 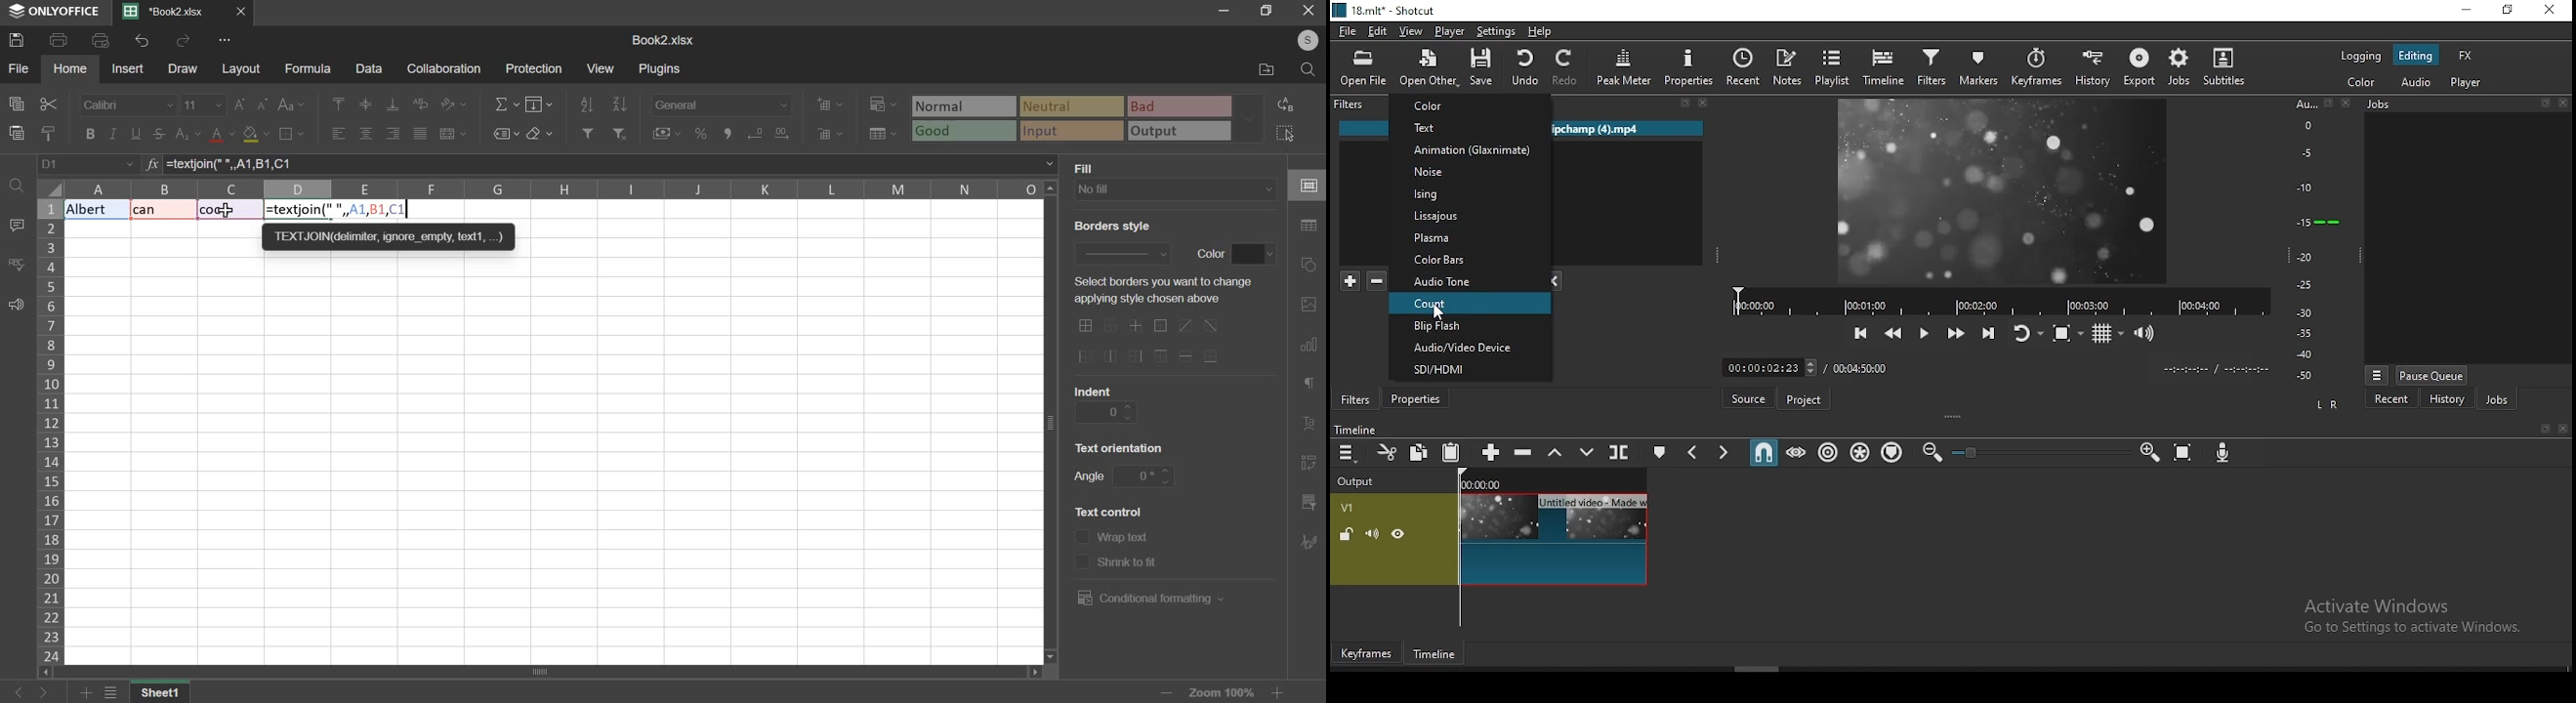 I want to click on scroll bar, so click(x=538, y=672).